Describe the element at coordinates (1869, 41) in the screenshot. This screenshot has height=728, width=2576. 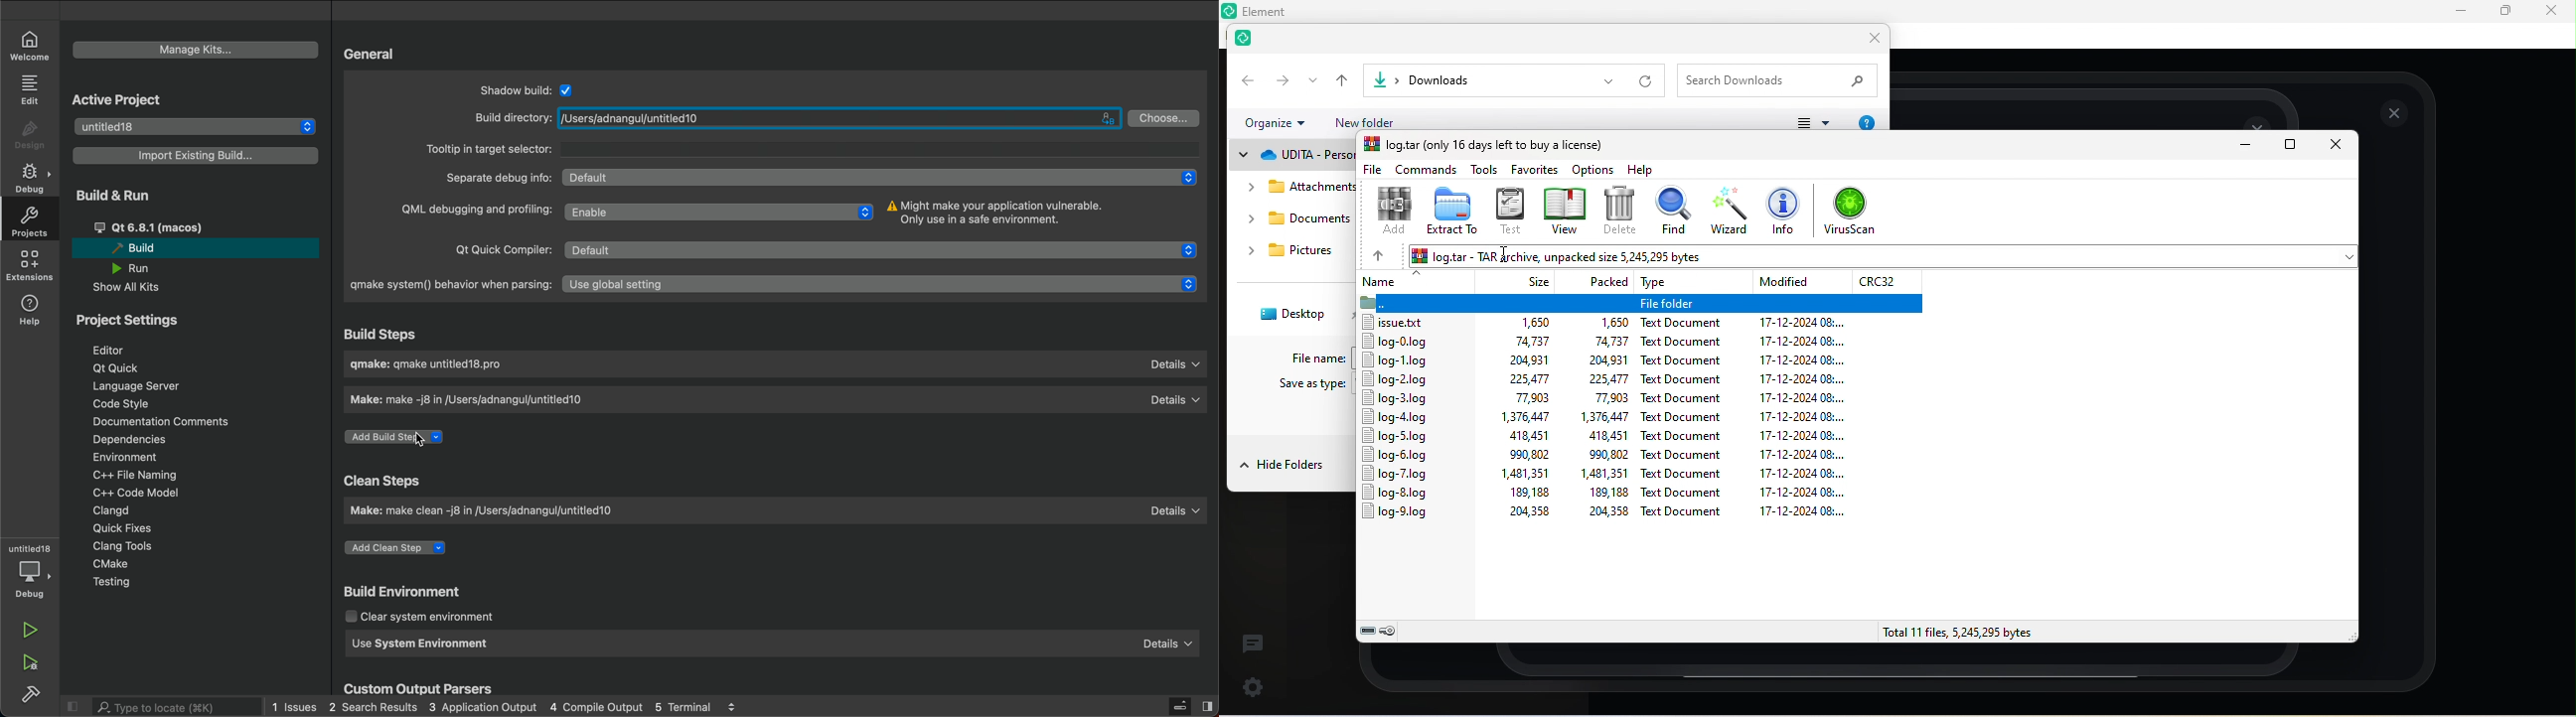
I see `close` at that location.